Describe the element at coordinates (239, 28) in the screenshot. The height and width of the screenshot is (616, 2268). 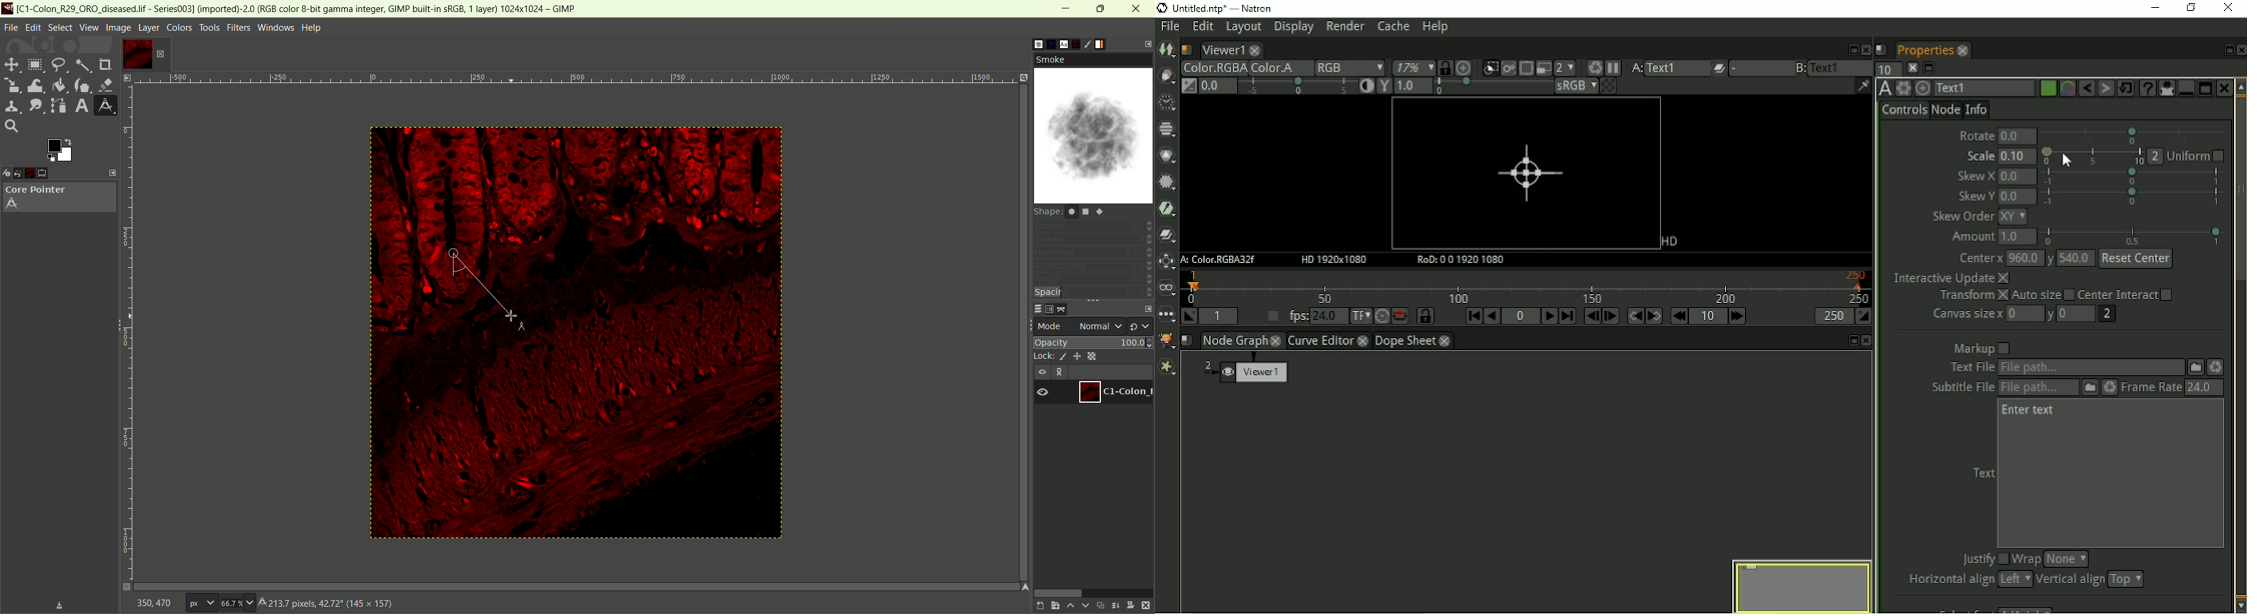
I see `filters` at that location.